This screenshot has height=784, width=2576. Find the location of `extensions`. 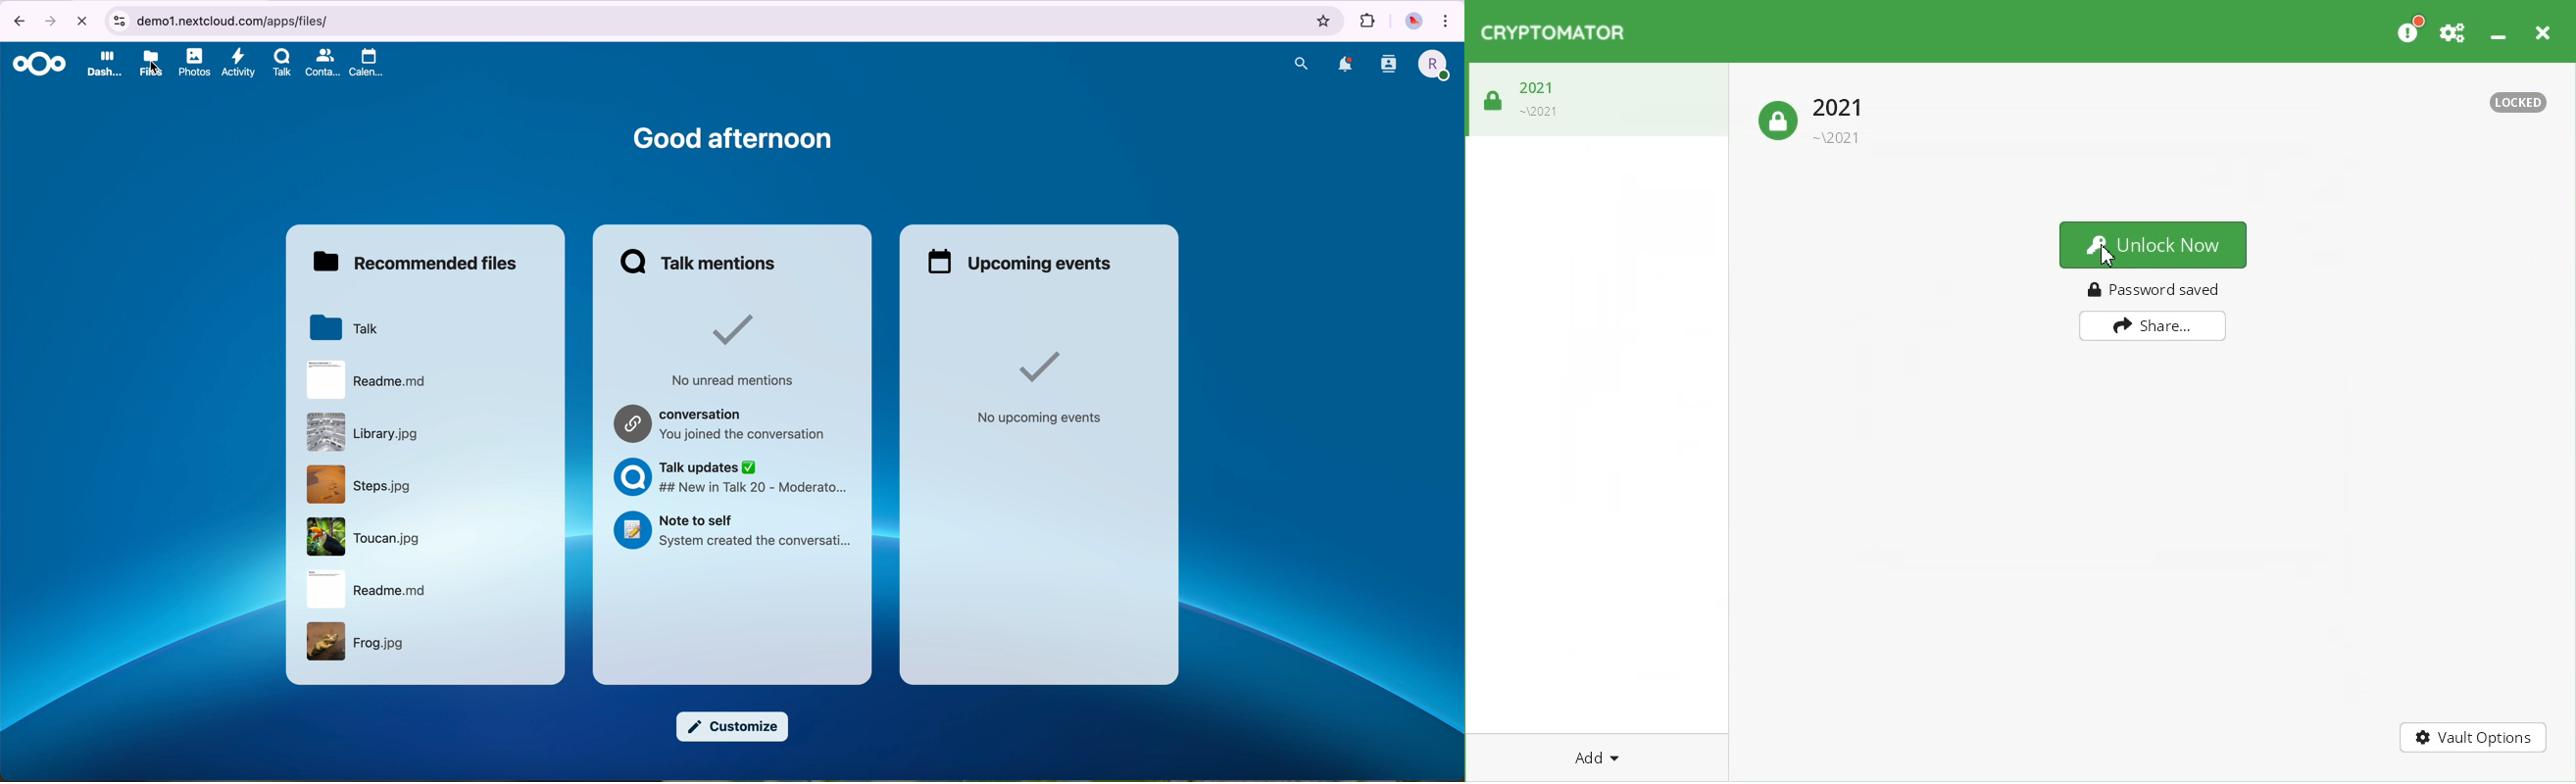

extensions is located at coordinates (1368, 22).